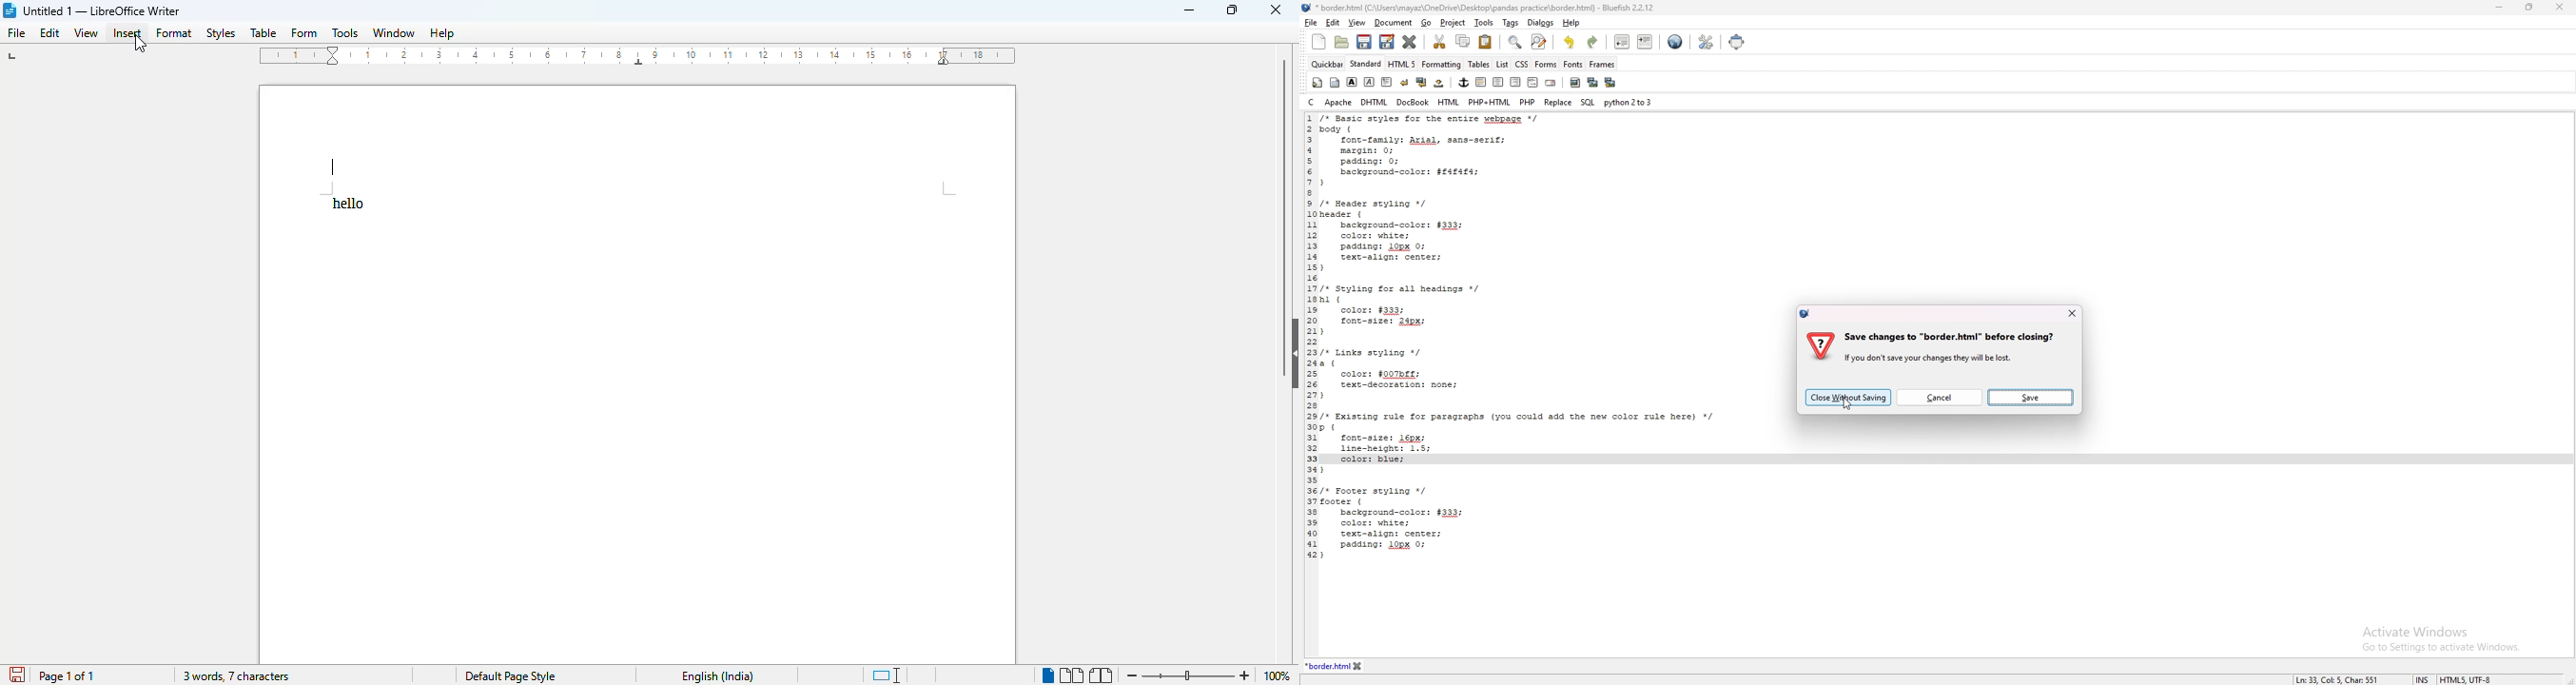 Image resolution: width=2576 pixels, height=700 pixels. Describe the element at coordinates (394, 32) in the screenshot. I see `window` at that location.